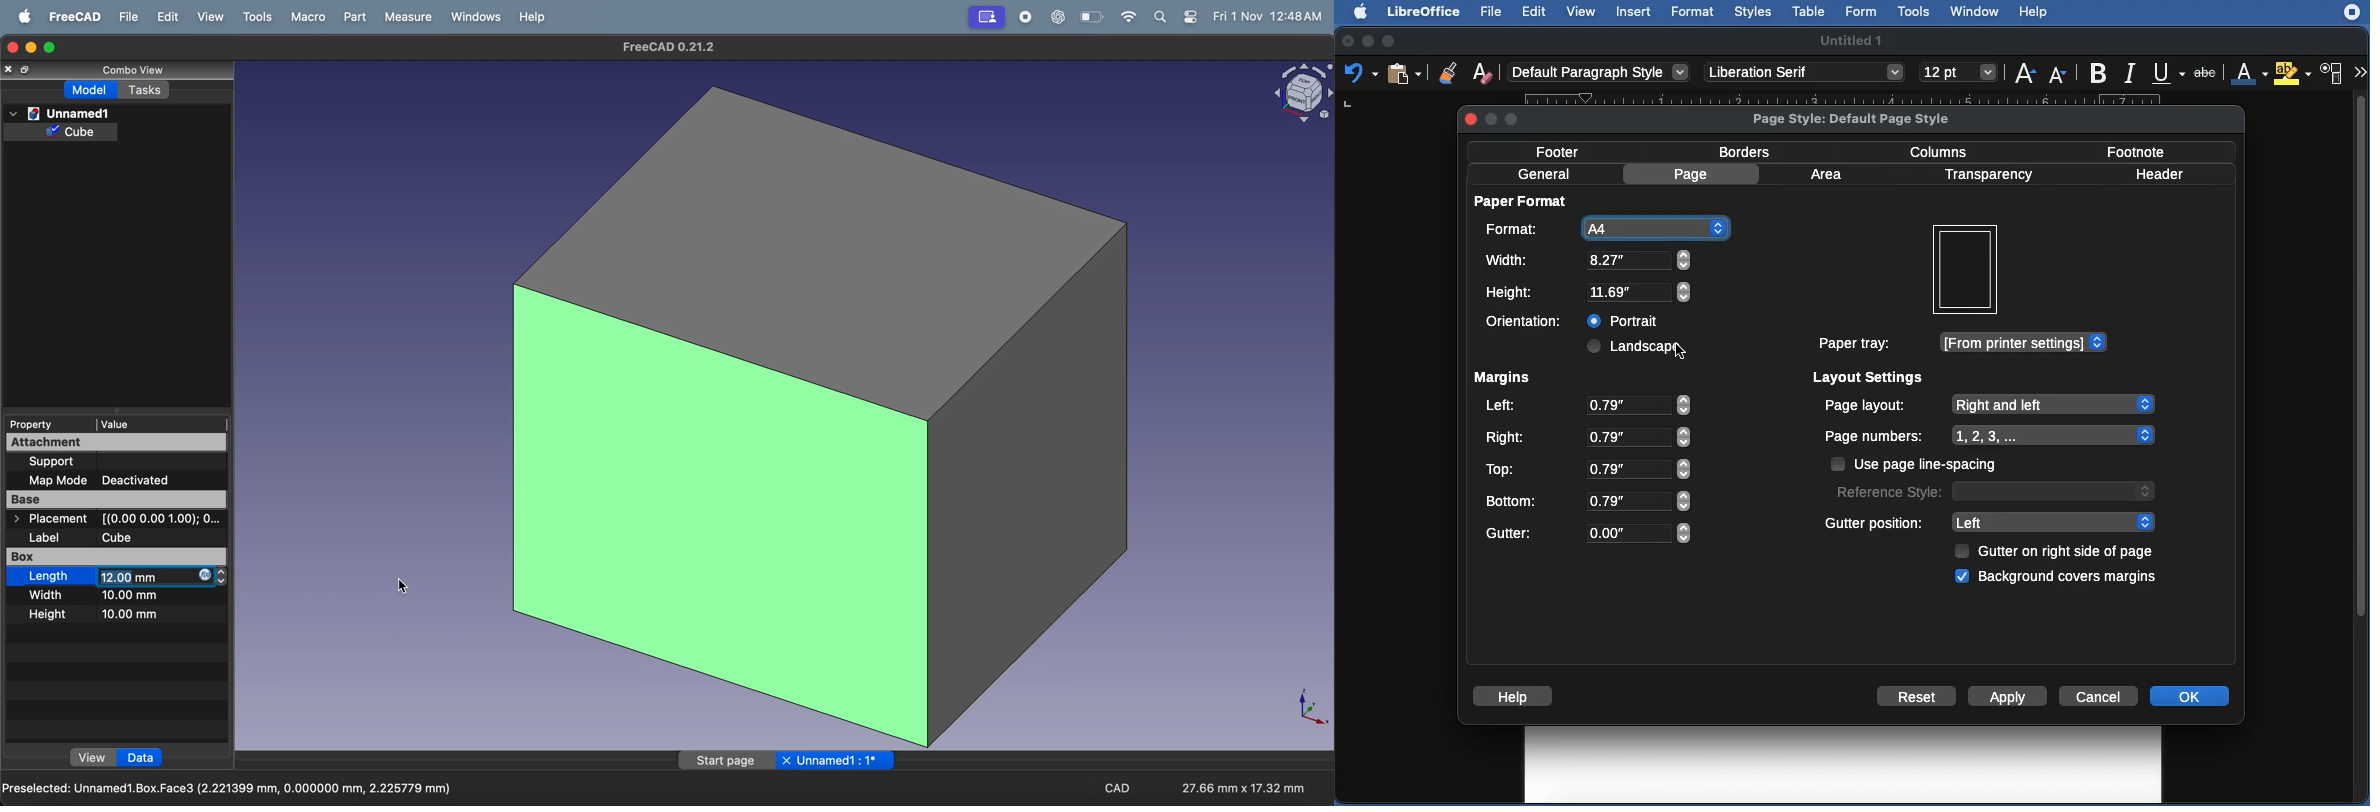 This screenshot has height=812, width=2380. I want to click on maximize, so click(1516, 121).